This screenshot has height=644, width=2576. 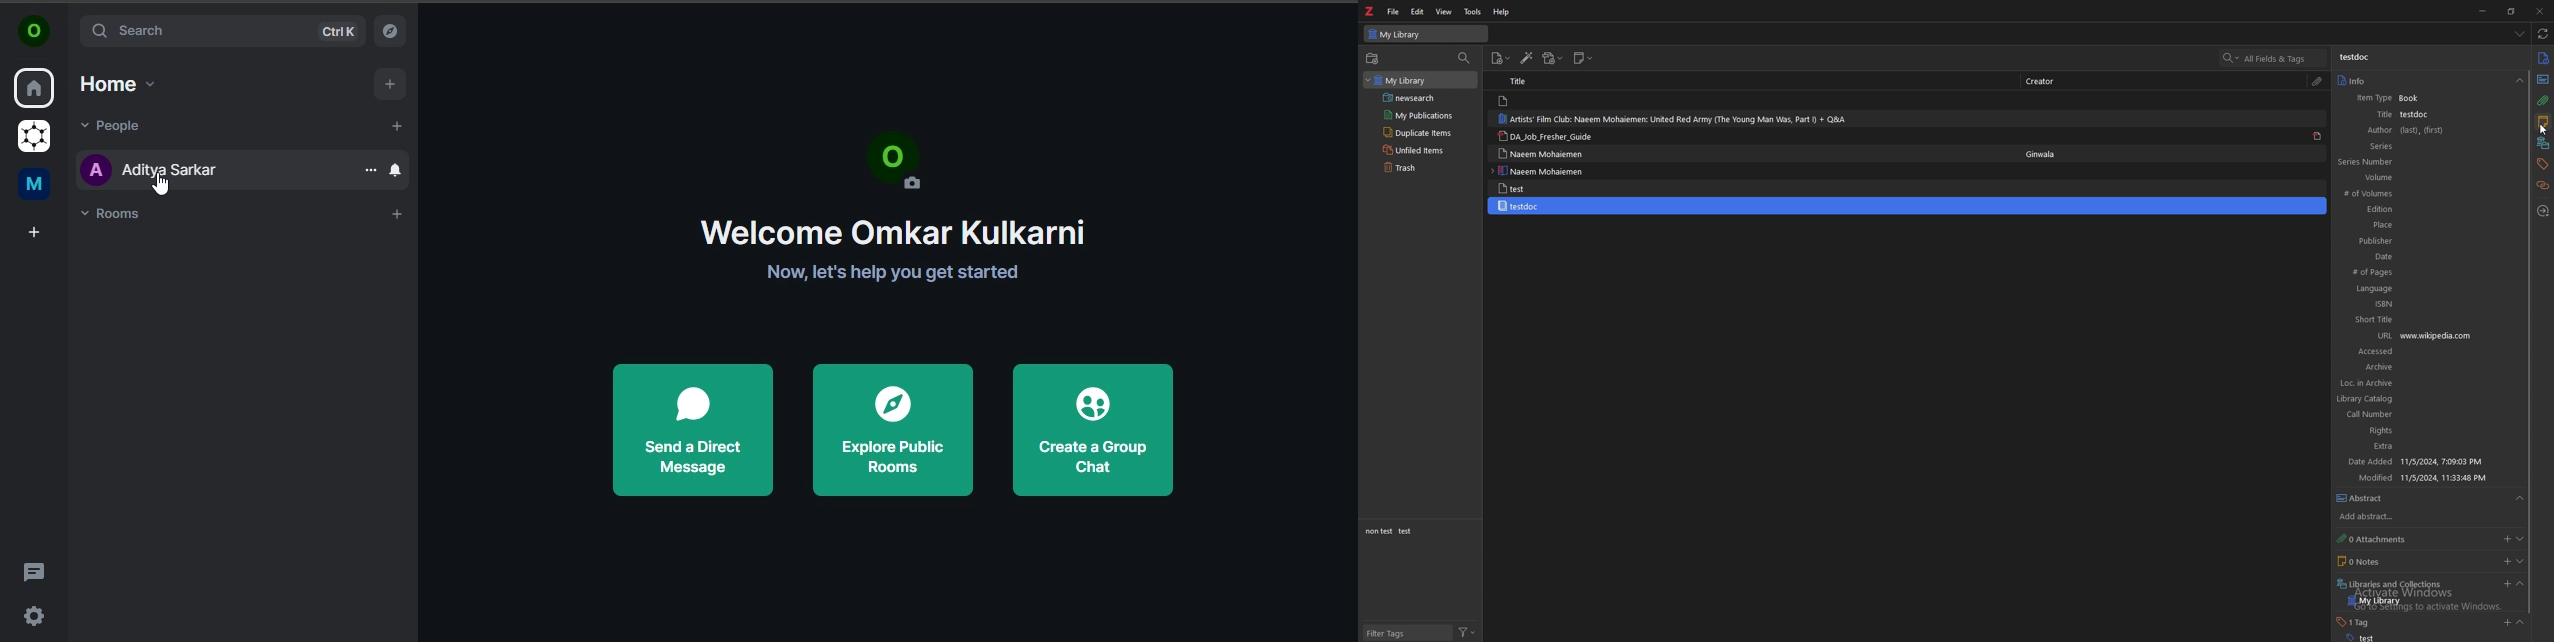 What do you see at coordinates (2421, 274) in the screenshot?
I see `# of pages` at bounding box center [2421, 274].